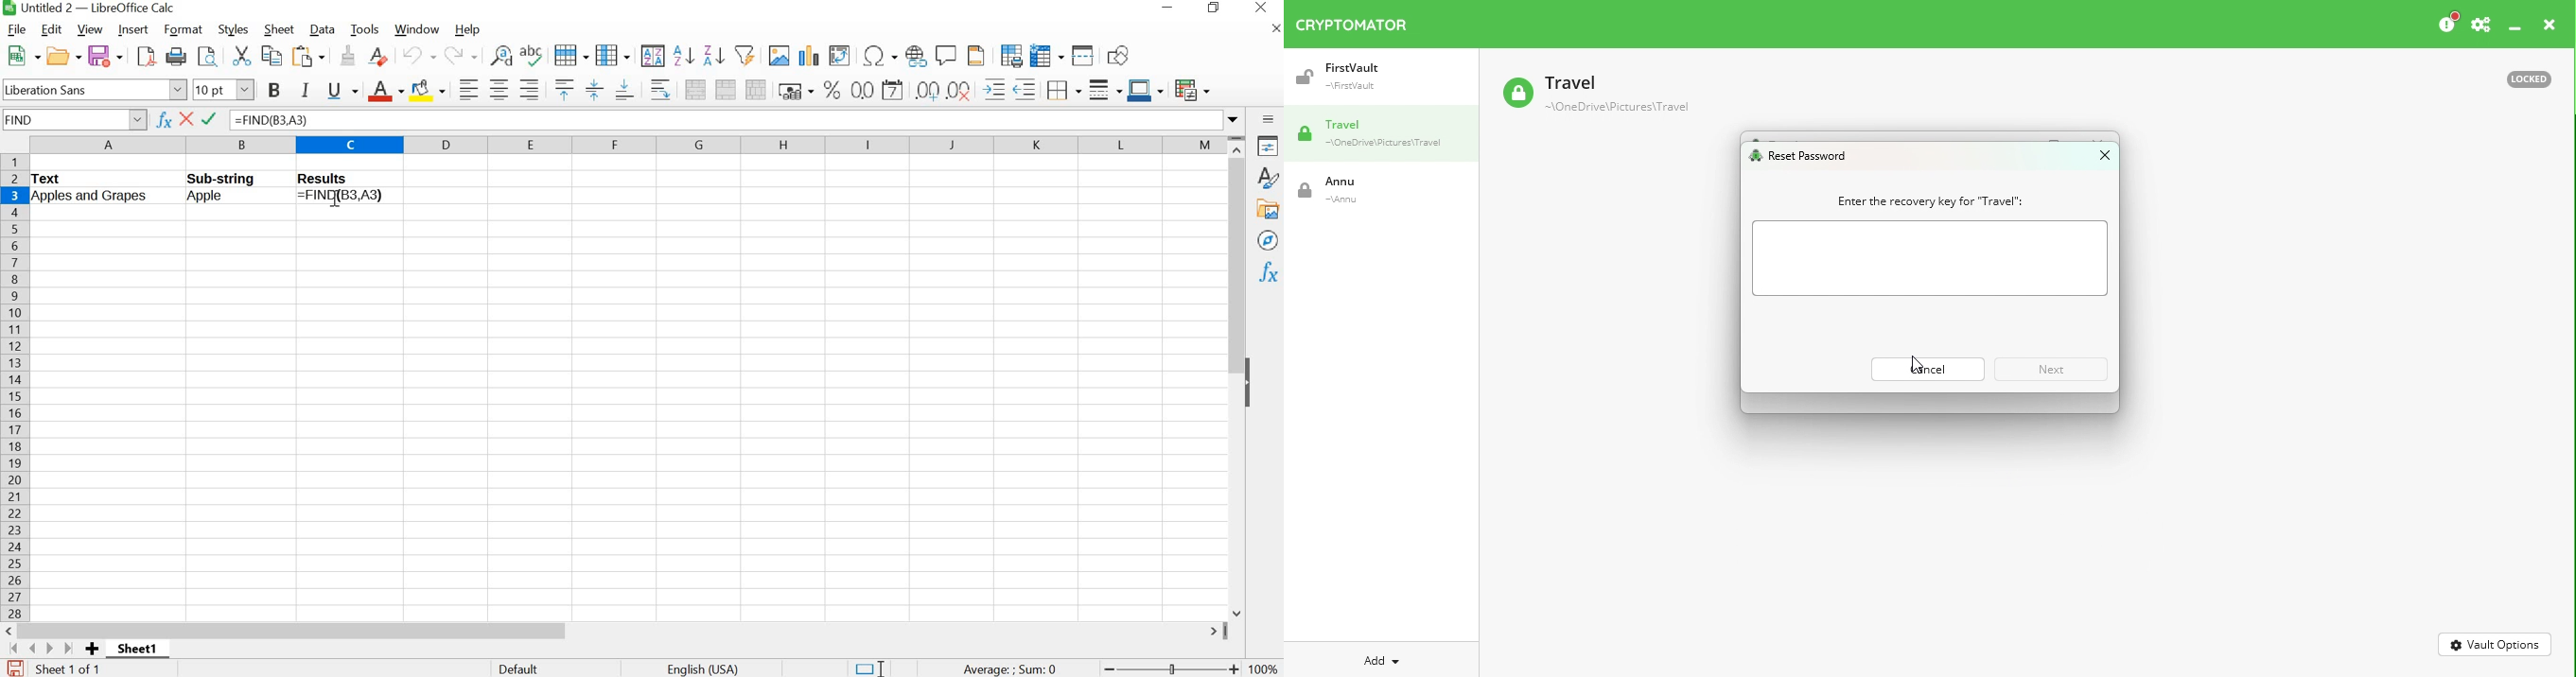 Image resolution: width=2576 pixels, height=700 pixels. What do you see at coordinates (384, 91) in the screenshot?
I see `font color` at bounding box center [384, 91].